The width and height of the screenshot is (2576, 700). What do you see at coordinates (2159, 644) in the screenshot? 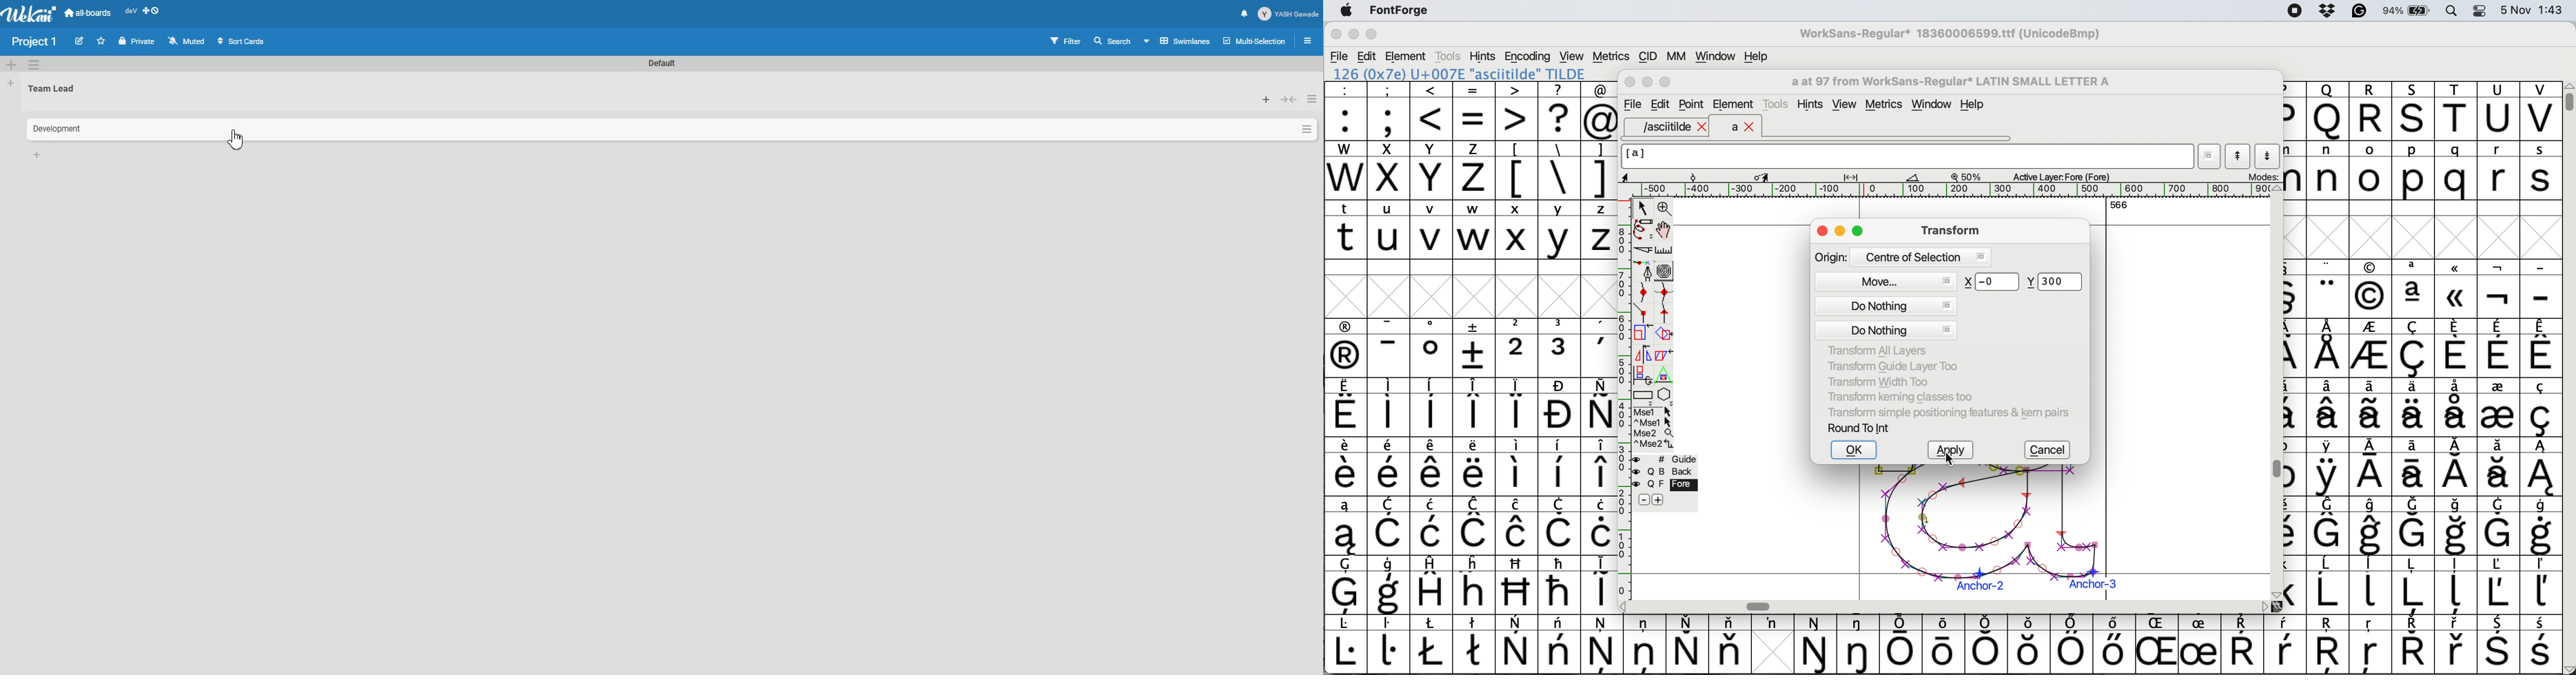
I see `` at bounding box center [2159, 644].